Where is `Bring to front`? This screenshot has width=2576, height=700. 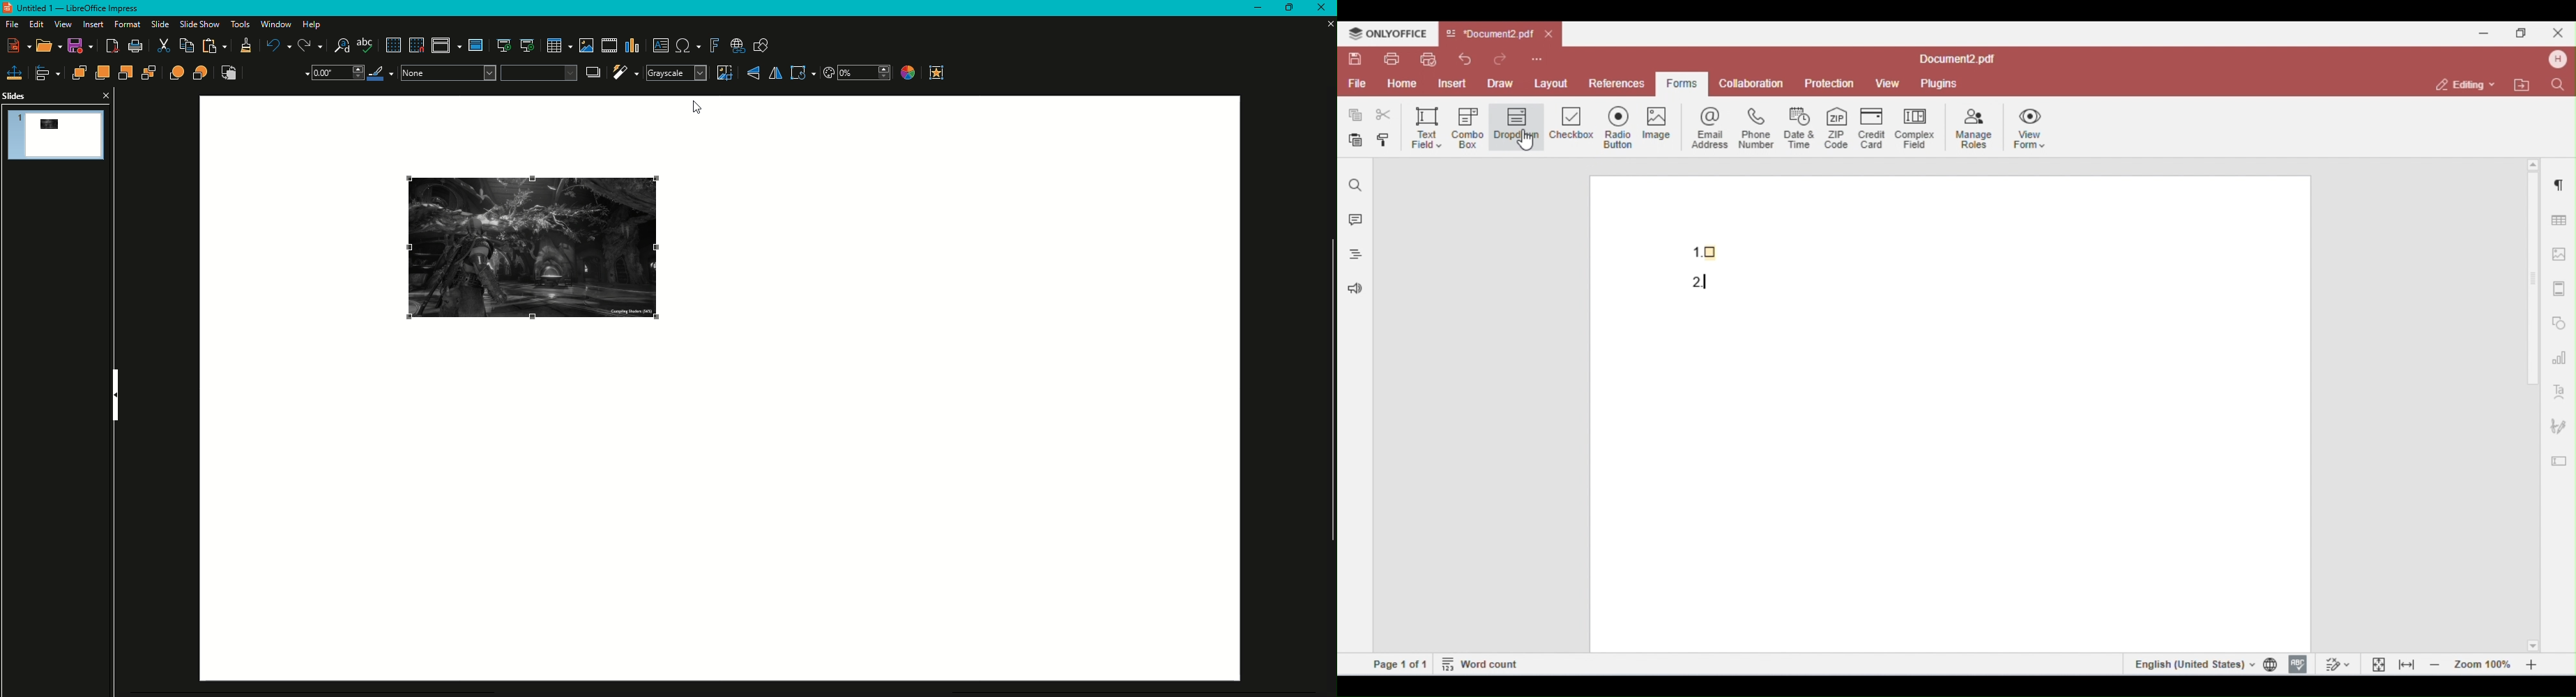 Bring to front is located at coordinates (79, 72).